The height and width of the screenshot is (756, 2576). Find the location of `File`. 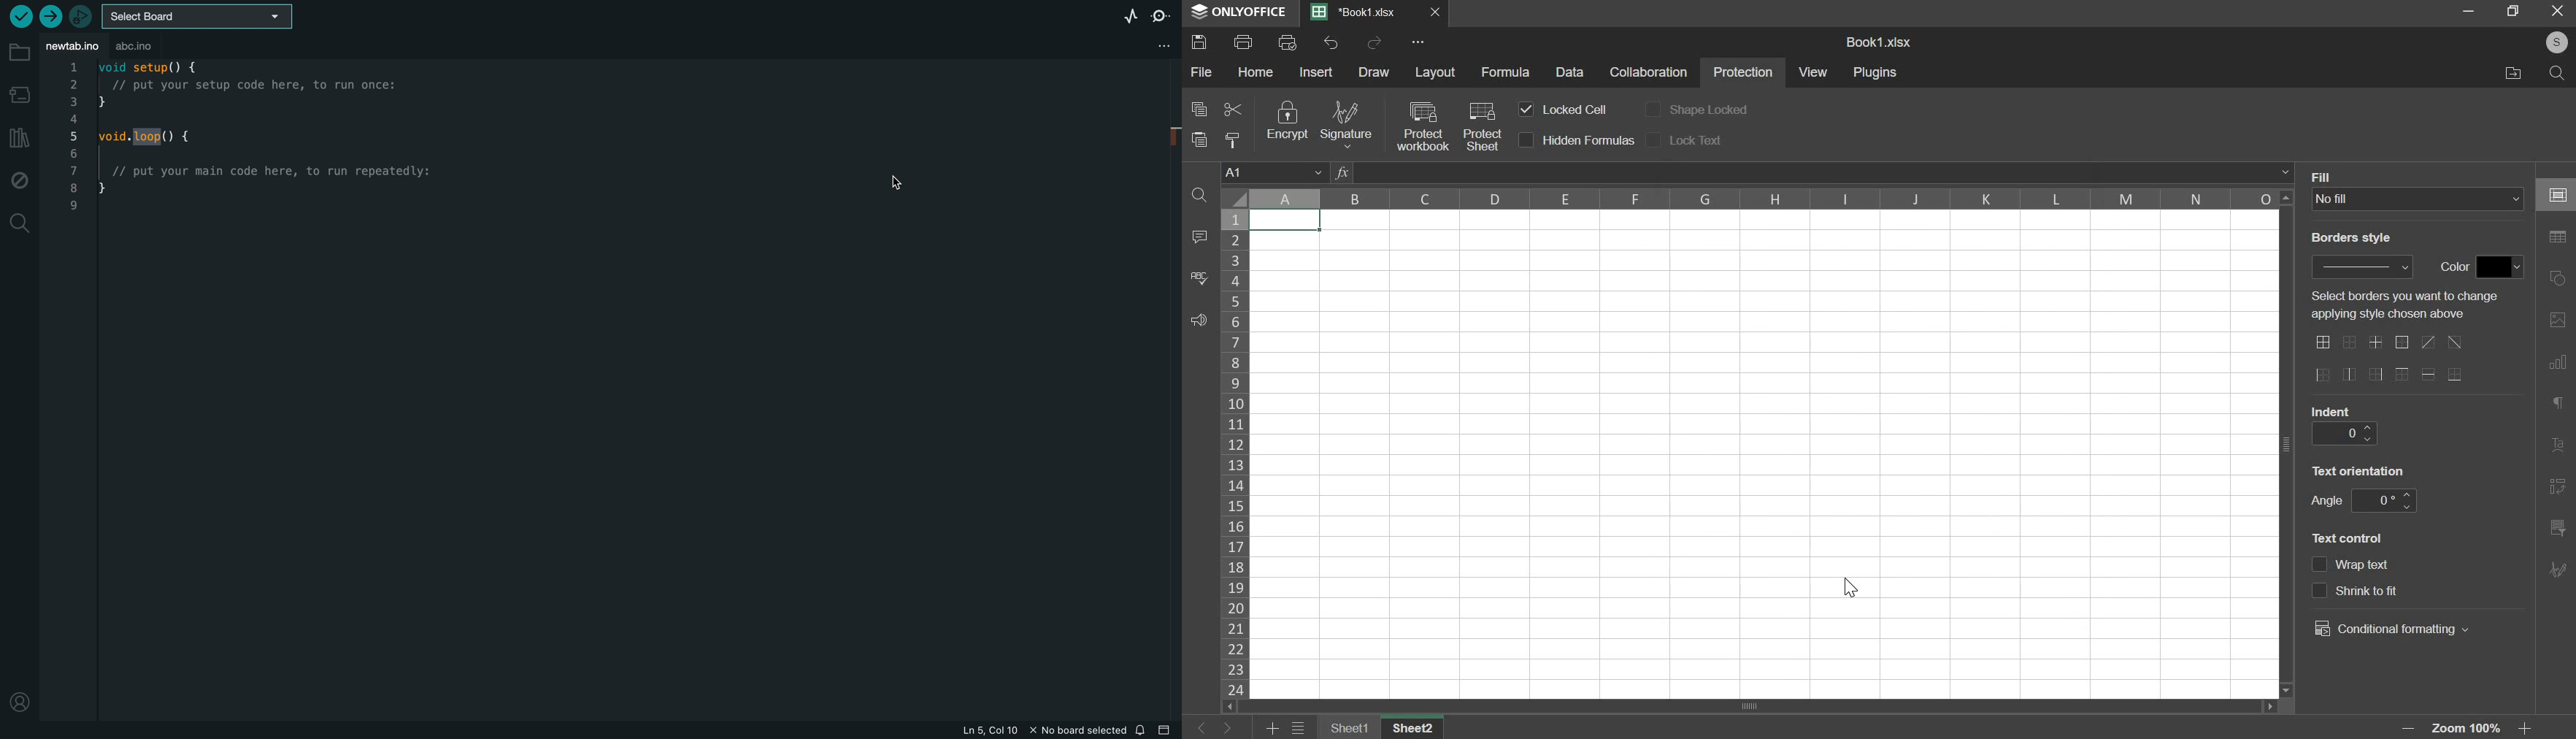

File is located at coordinates (2510, 73).